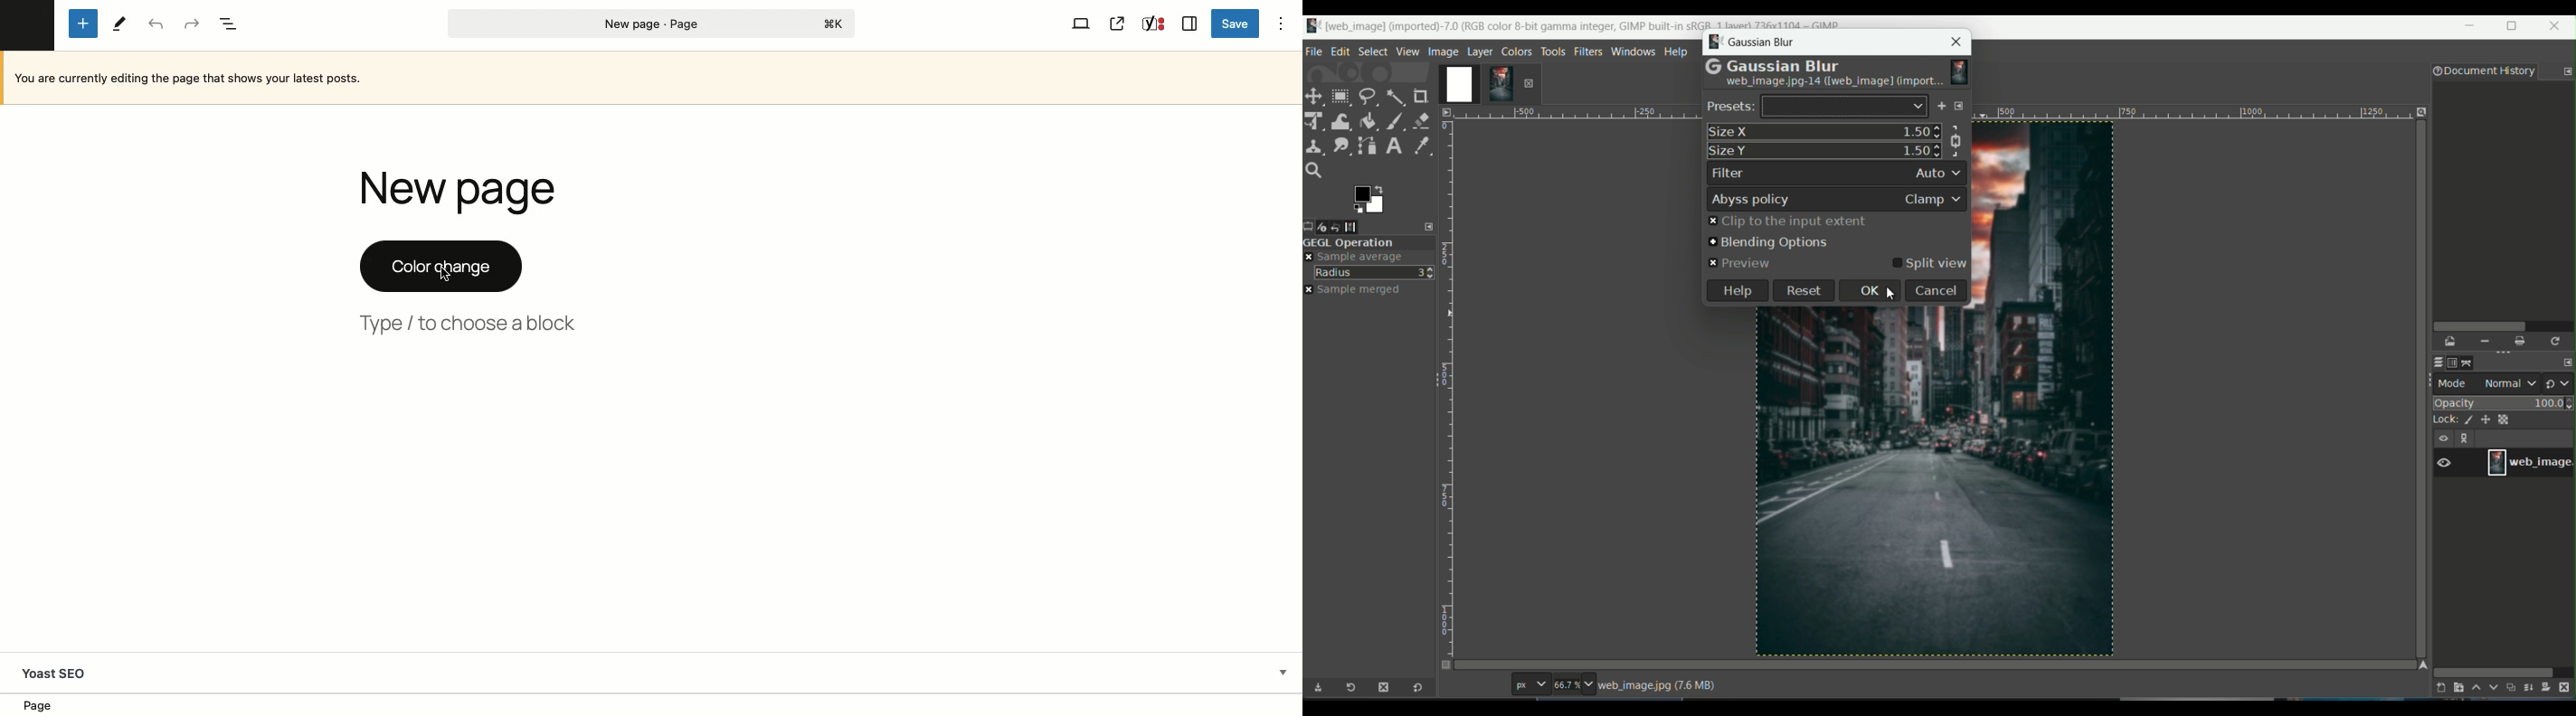  What do you see at coordinates (472, 324) in the screenshot?
I see `Type, choose a block` at bounding box center [472, 324].